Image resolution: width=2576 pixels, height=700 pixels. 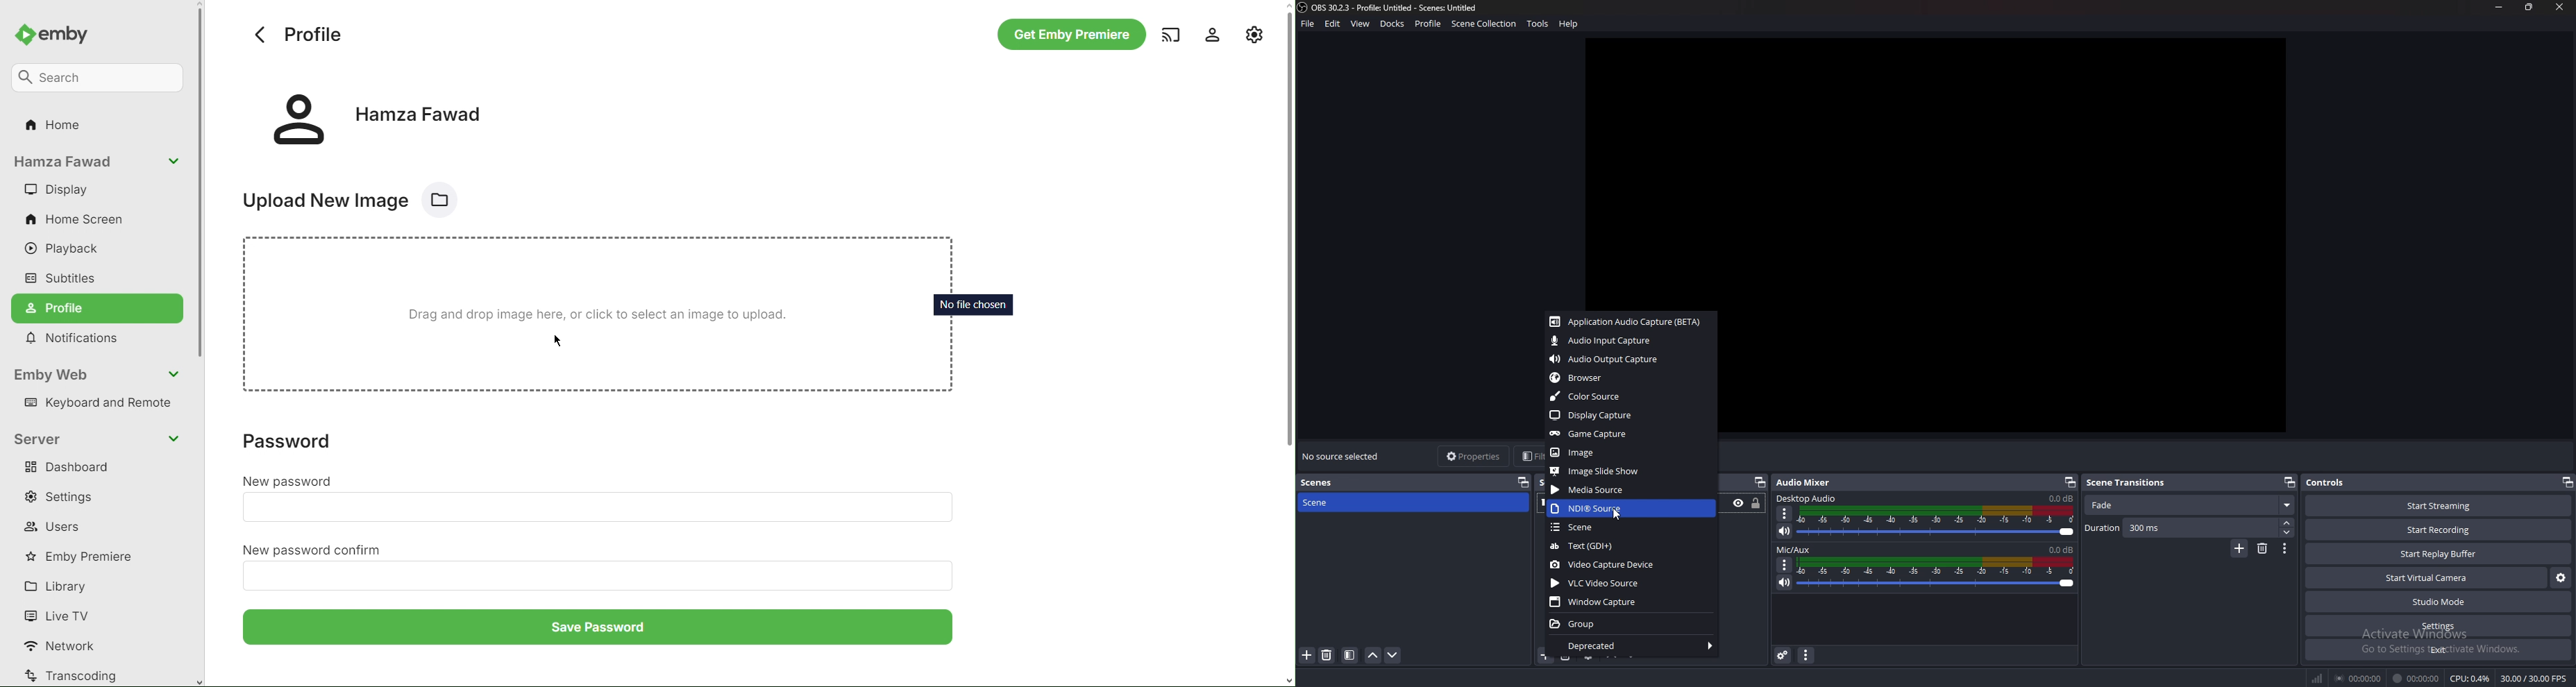 What do you see at coordinates (2438, 602) in the screenshot?
I see `studio mode` at bounding box center [2438, 602].